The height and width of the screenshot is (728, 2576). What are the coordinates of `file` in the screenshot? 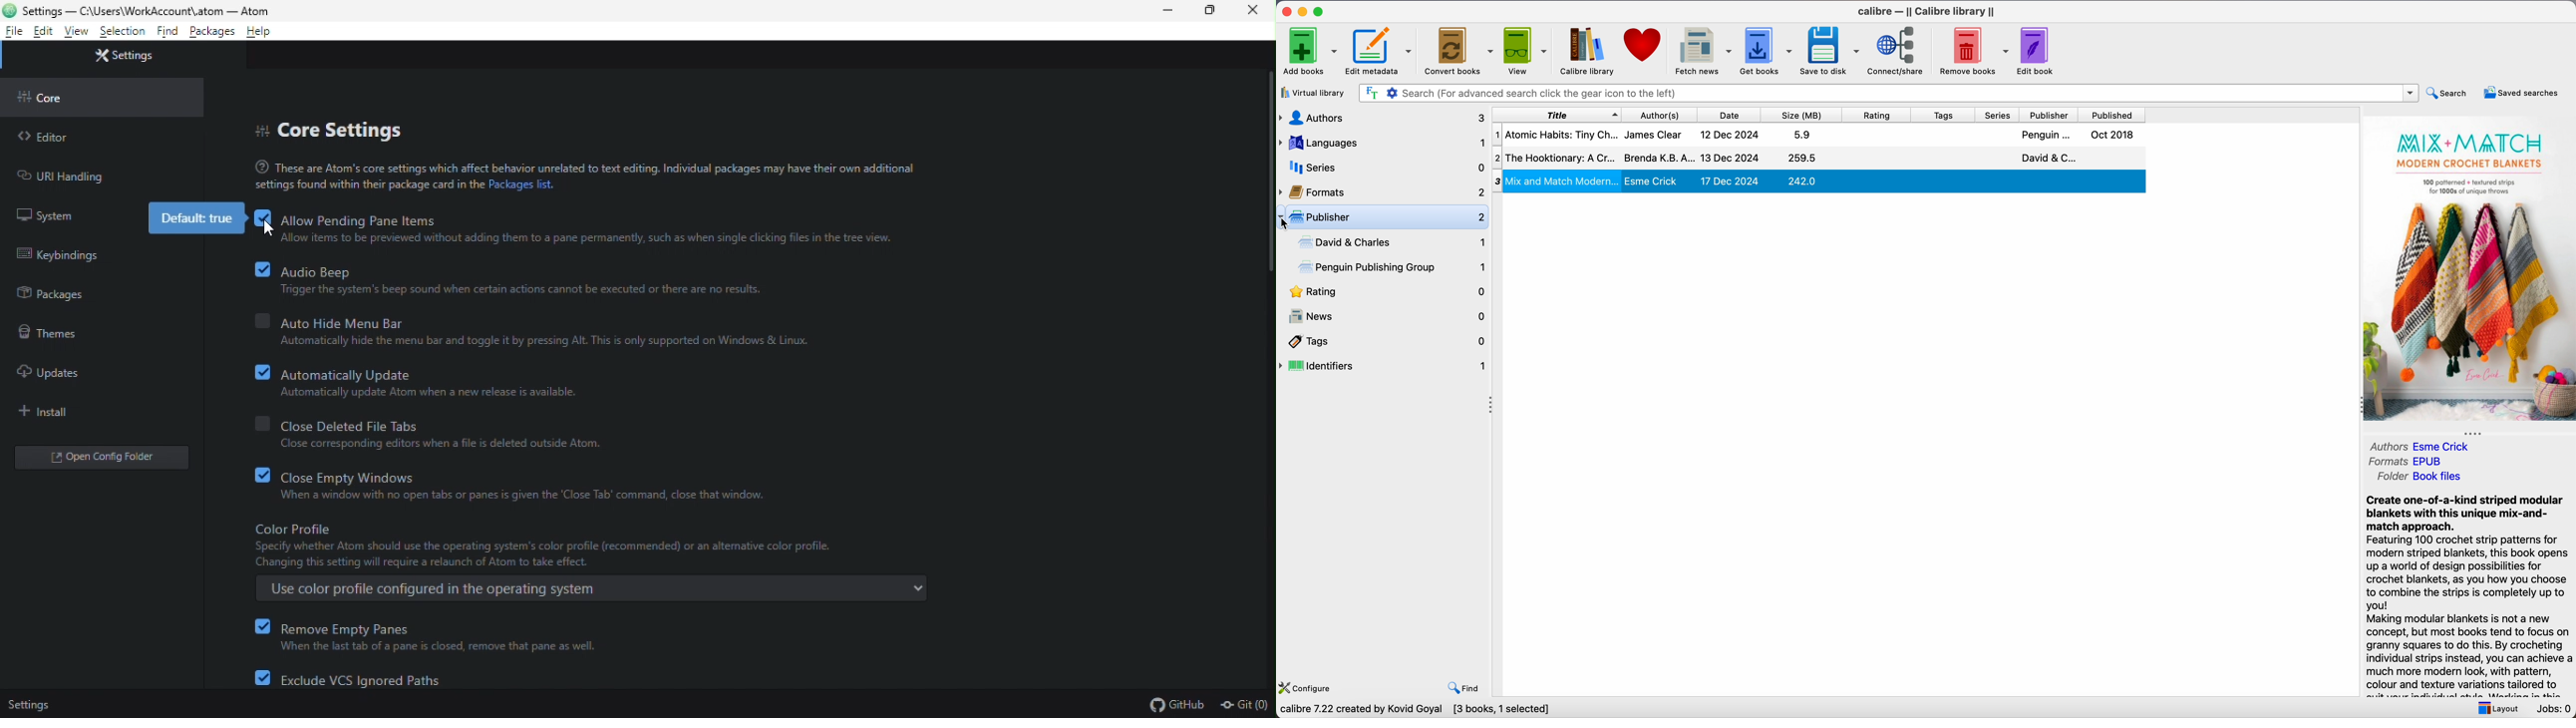 It's located at (14, 31).